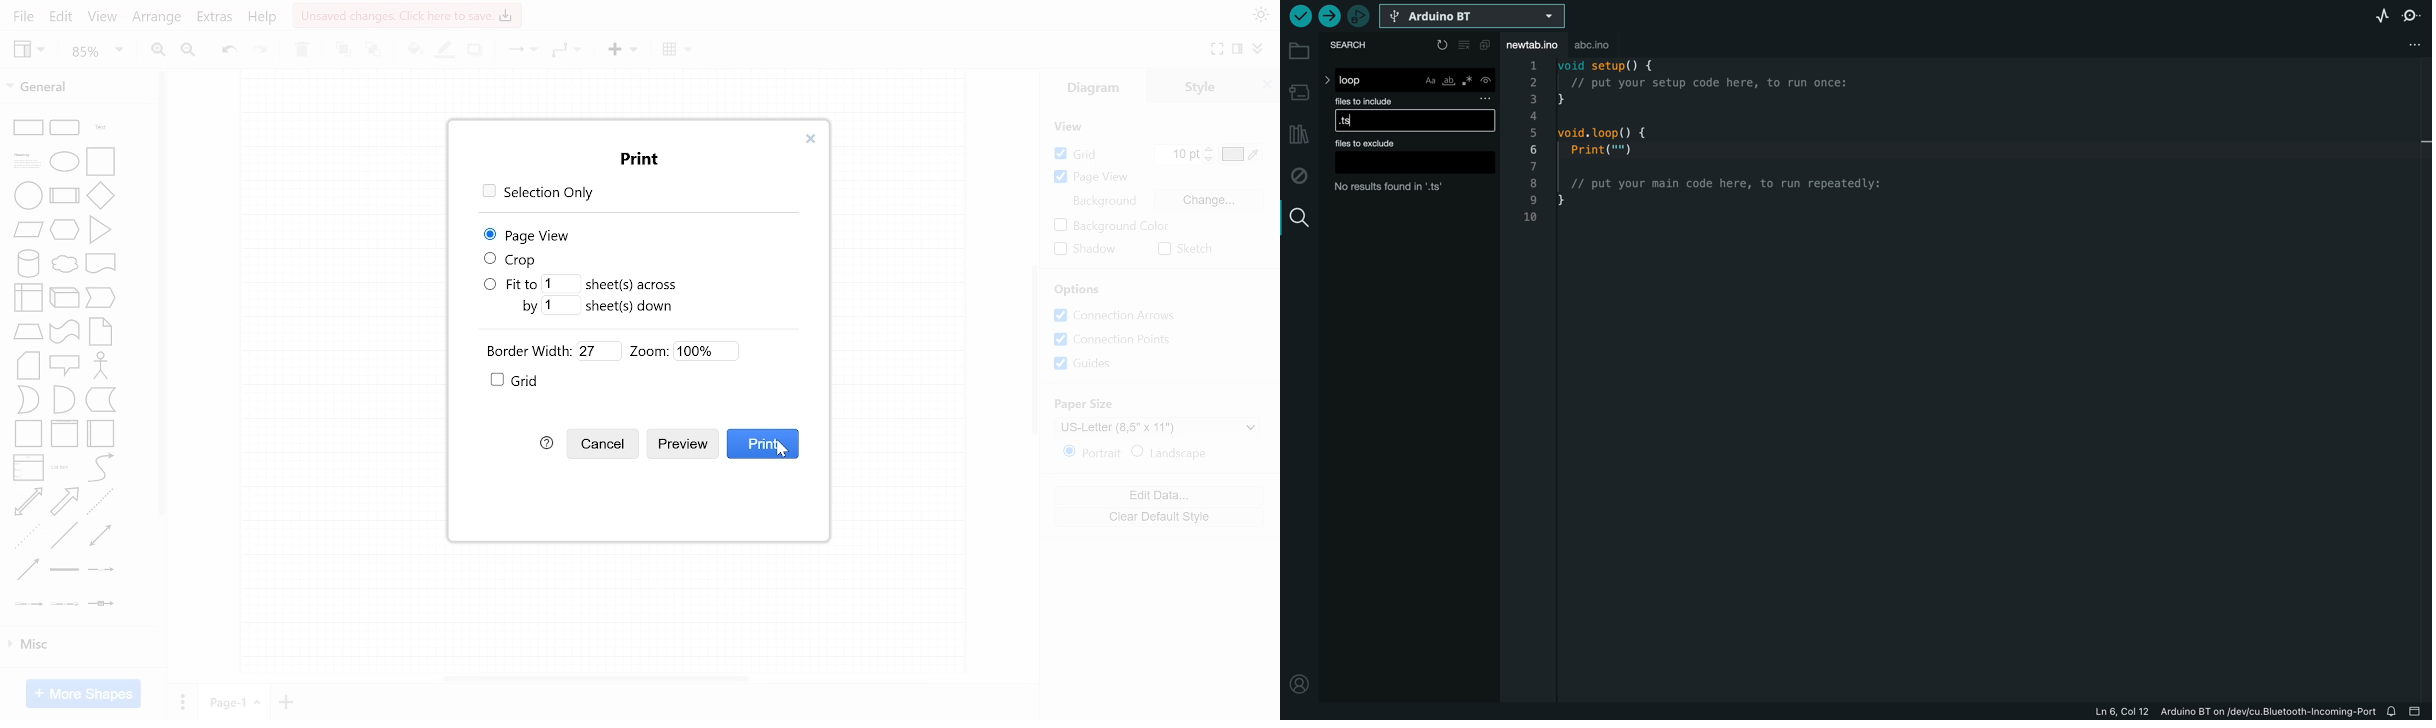 The height and width of the screenshot is (728, 2436). Describe the element at coordinates (64, 162) in the screenshot. I see `Ellipse` at that location.